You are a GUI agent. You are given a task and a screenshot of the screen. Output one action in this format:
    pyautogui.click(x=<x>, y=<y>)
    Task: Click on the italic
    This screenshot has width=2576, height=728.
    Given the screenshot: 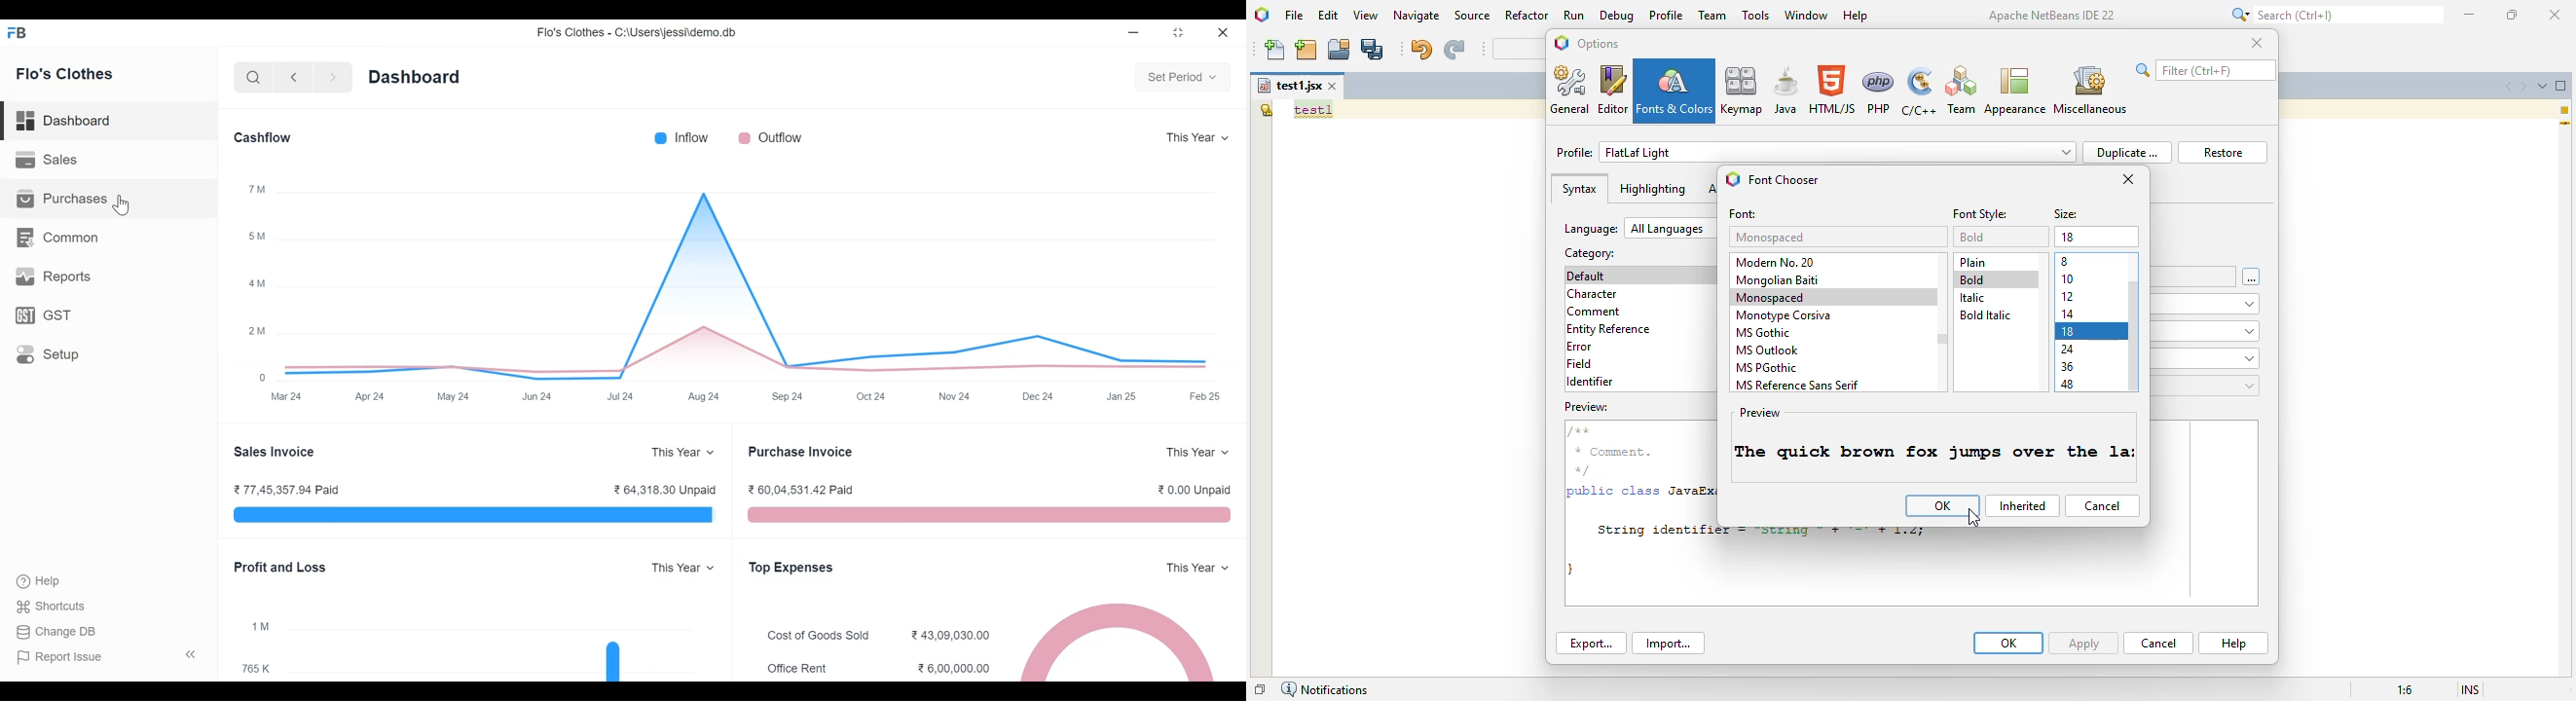 What is the action you would take?
    pyautogui.click(x=1971, y=298)
    